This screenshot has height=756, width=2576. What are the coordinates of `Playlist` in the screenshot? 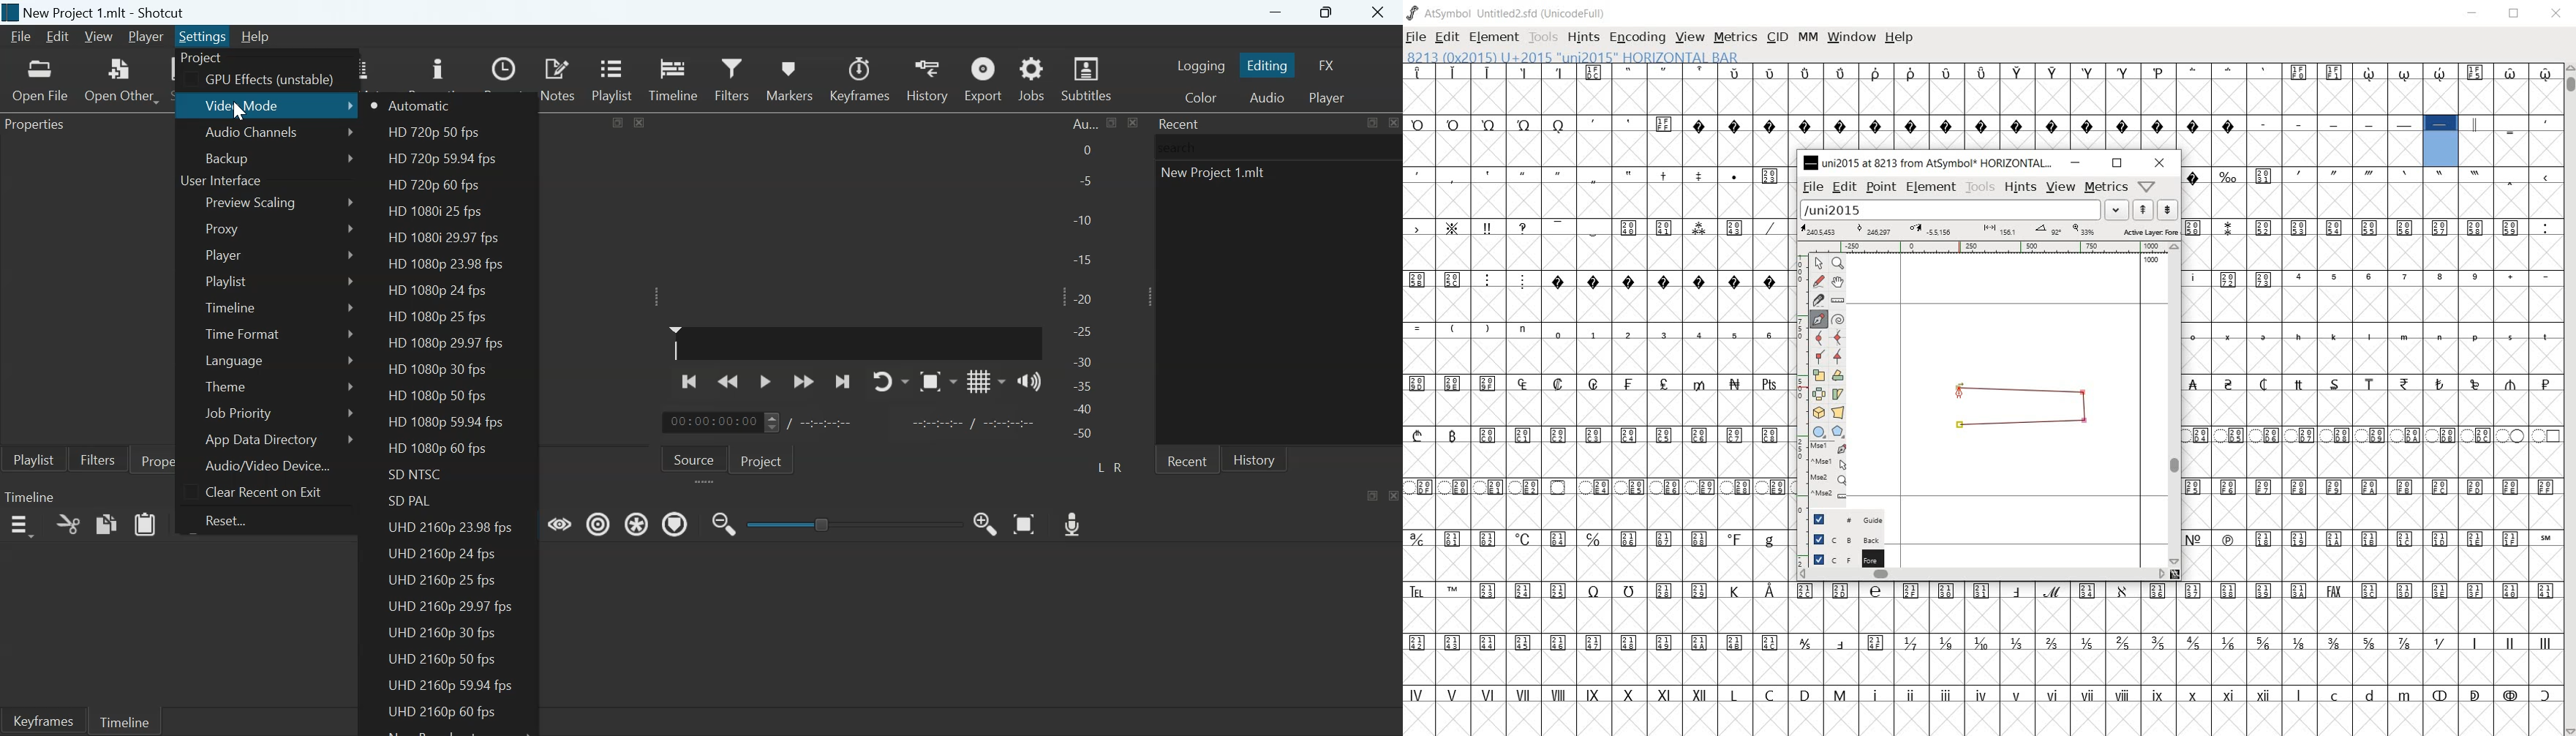 It's located at (227, 282).